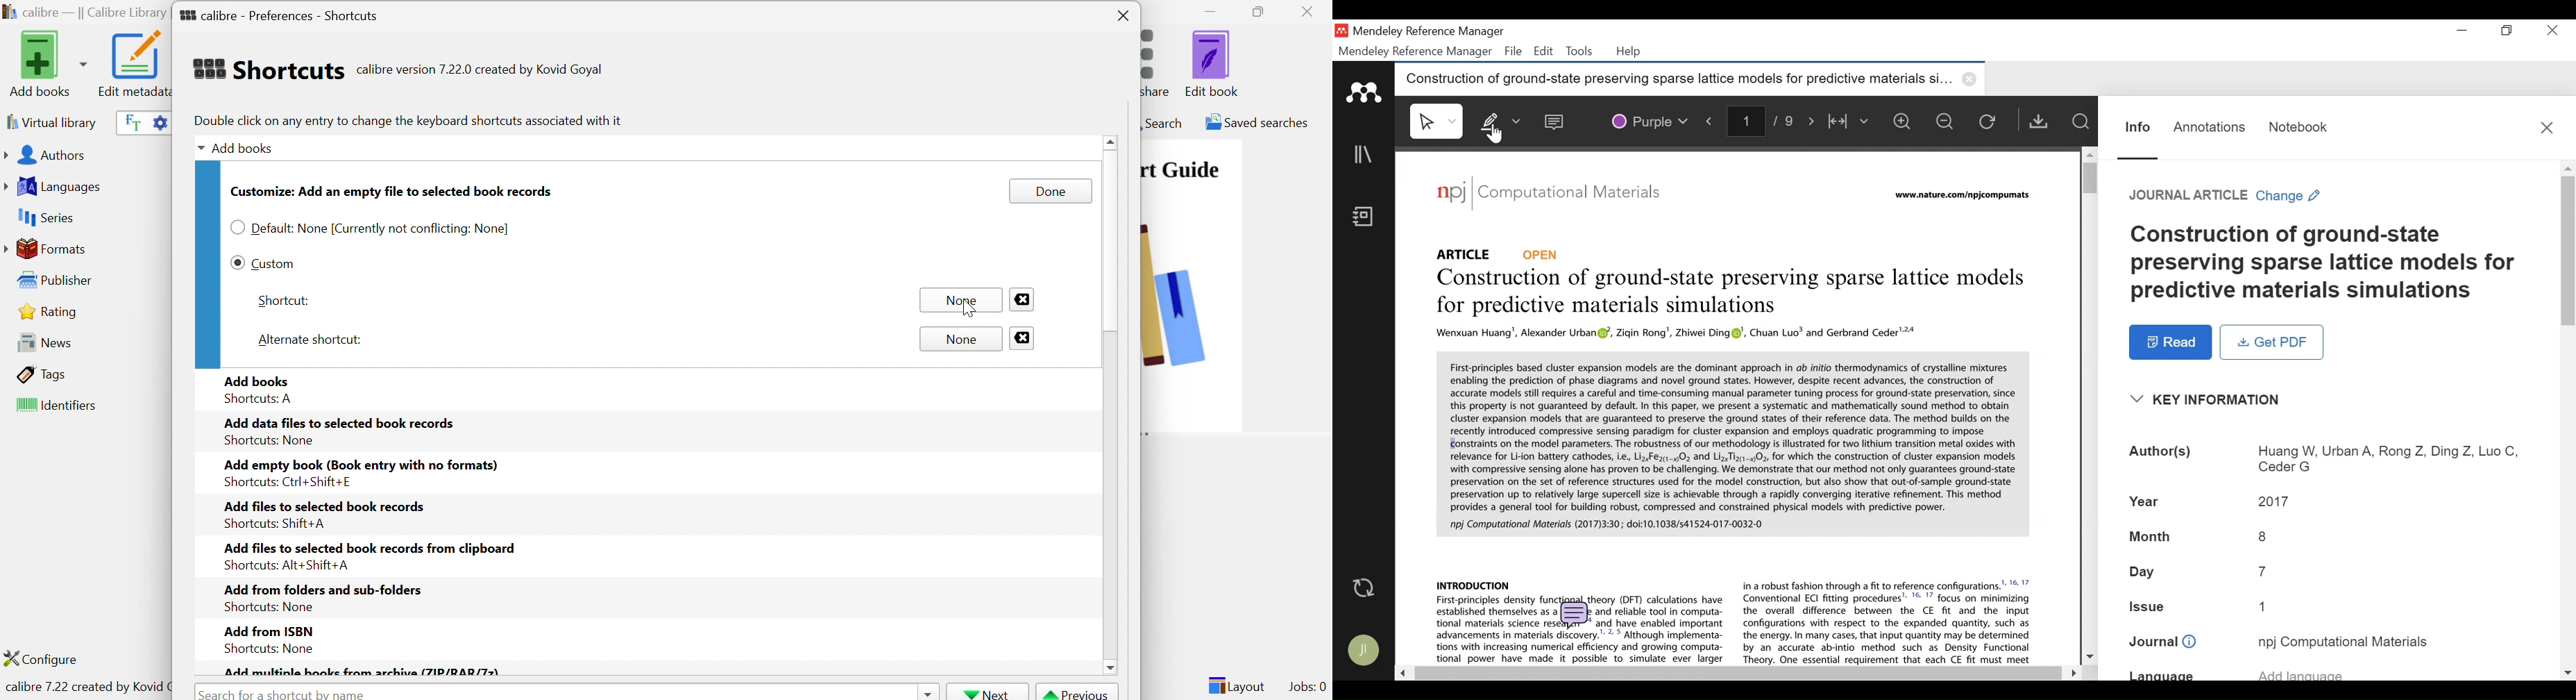 Image resolution: width=2576 pixels, height=700 pixels. I want to click on Shortcuts: Shift+A, so click(273, 524).